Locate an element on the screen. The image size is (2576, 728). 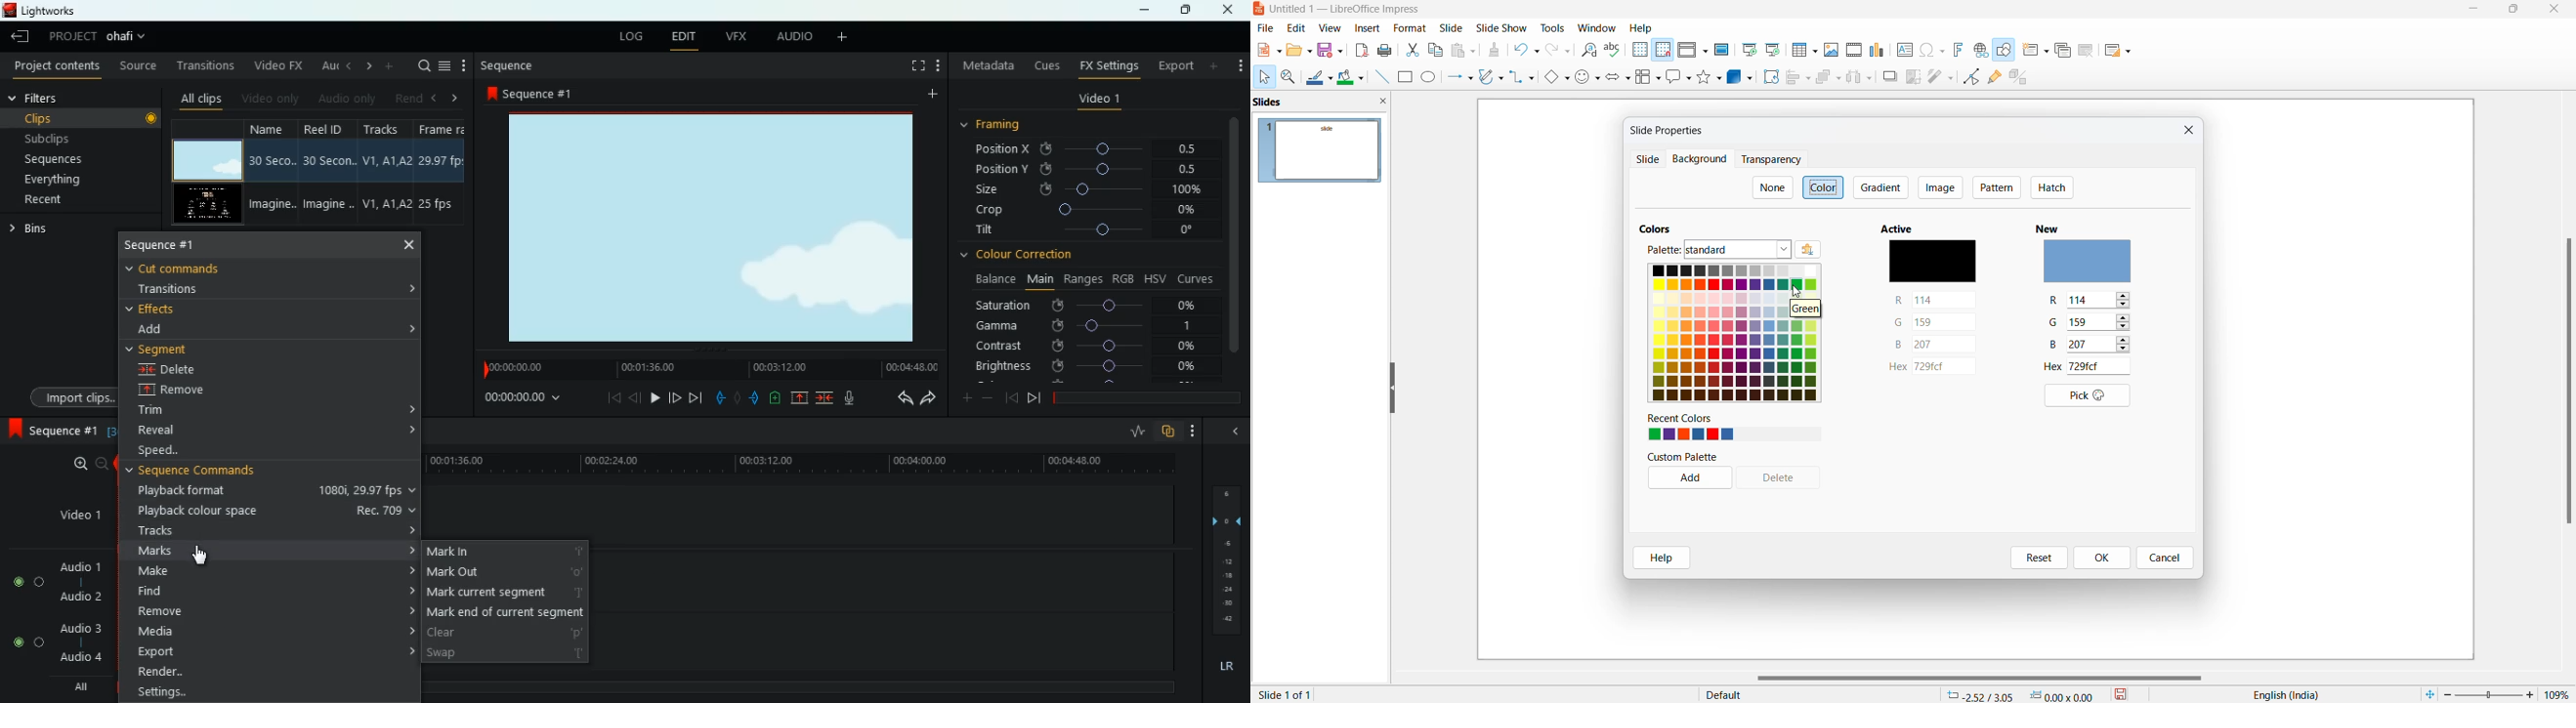
-18 (layer) is located at coordinates (1228, 576).